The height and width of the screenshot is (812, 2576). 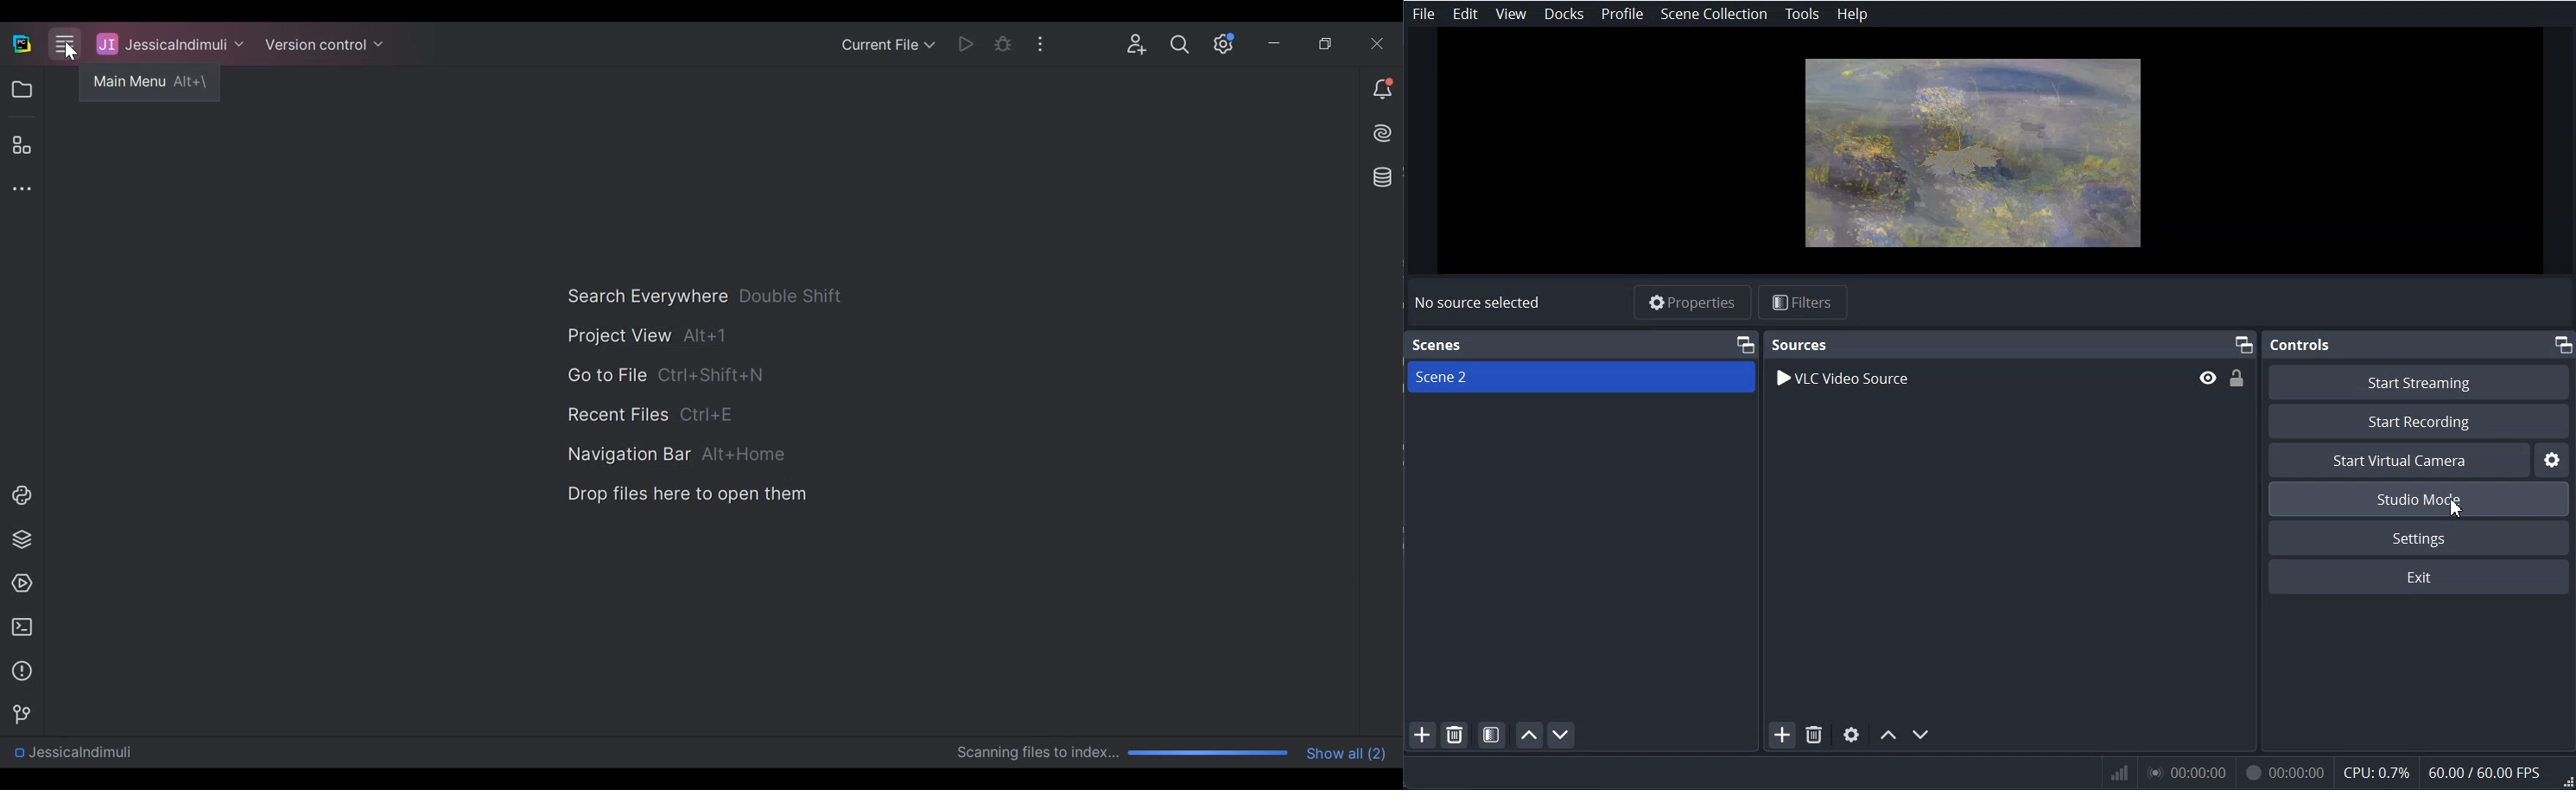 I want to click on Scene, so click(x=1439, y=345).